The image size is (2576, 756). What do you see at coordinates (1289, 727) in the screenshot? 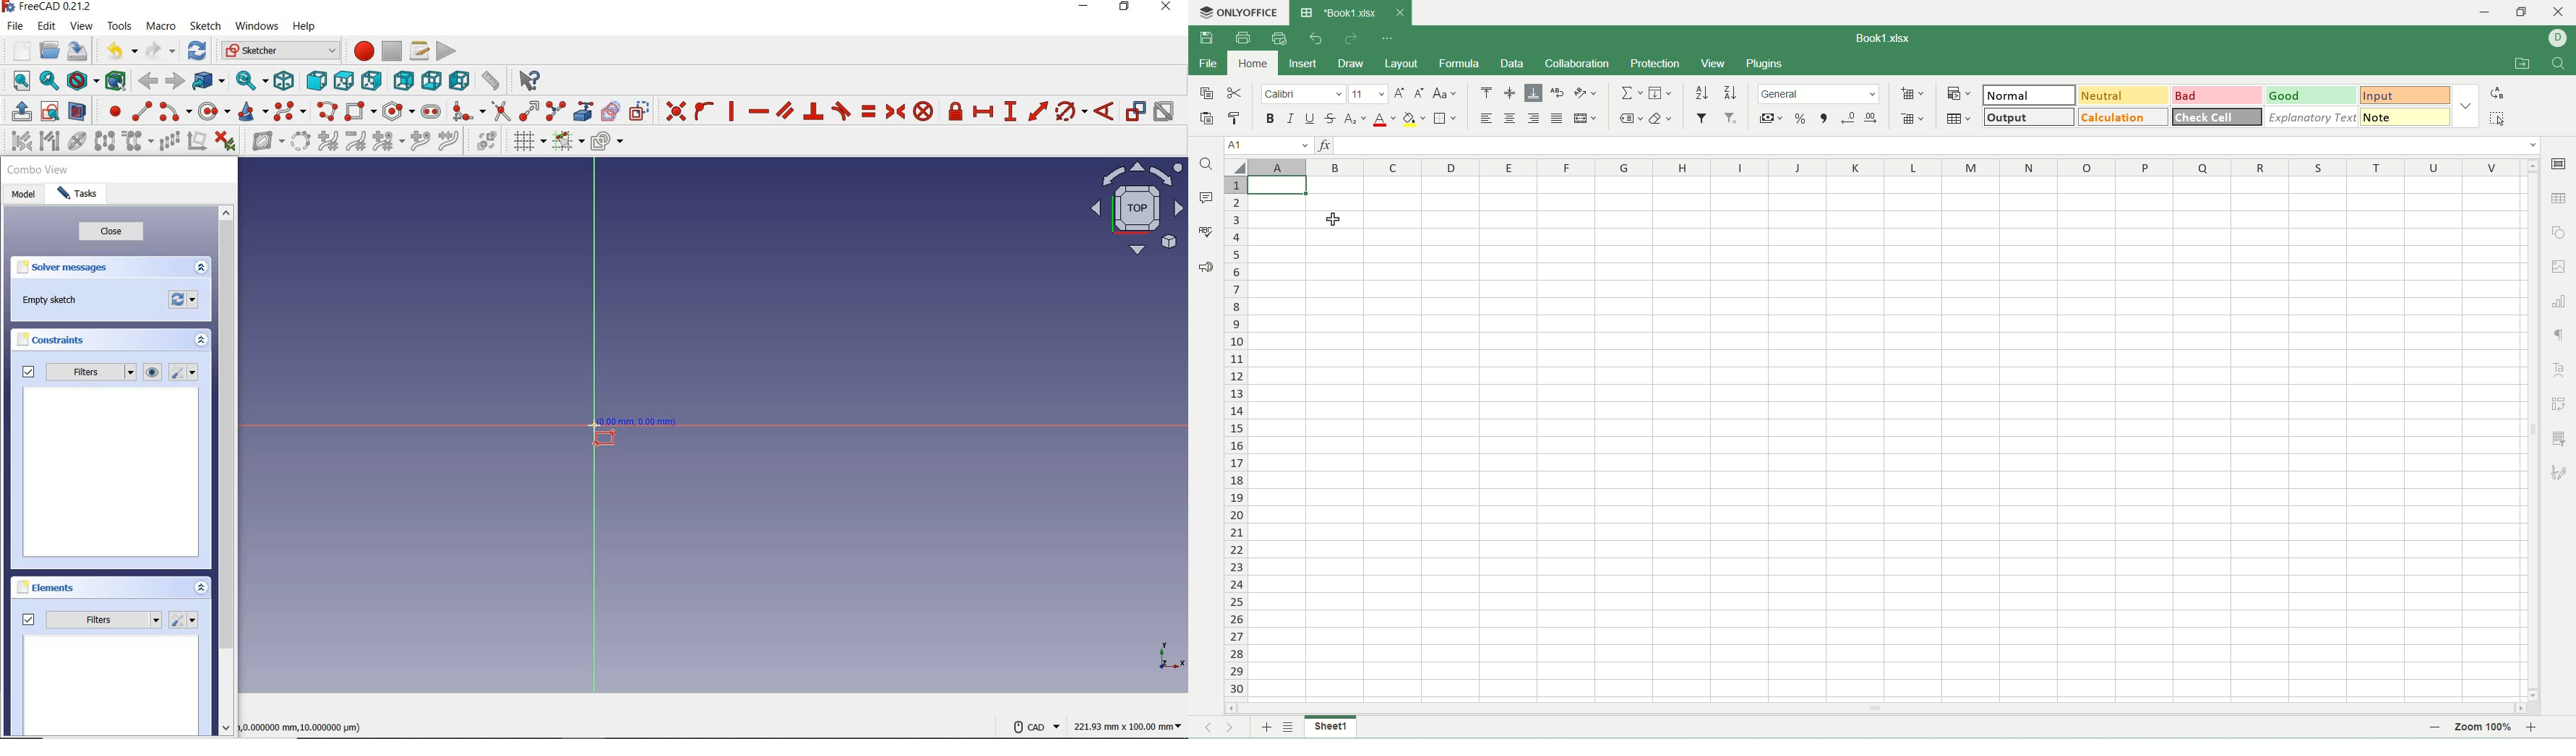
I see `list of sheet` at bounding box center [1289, 727].